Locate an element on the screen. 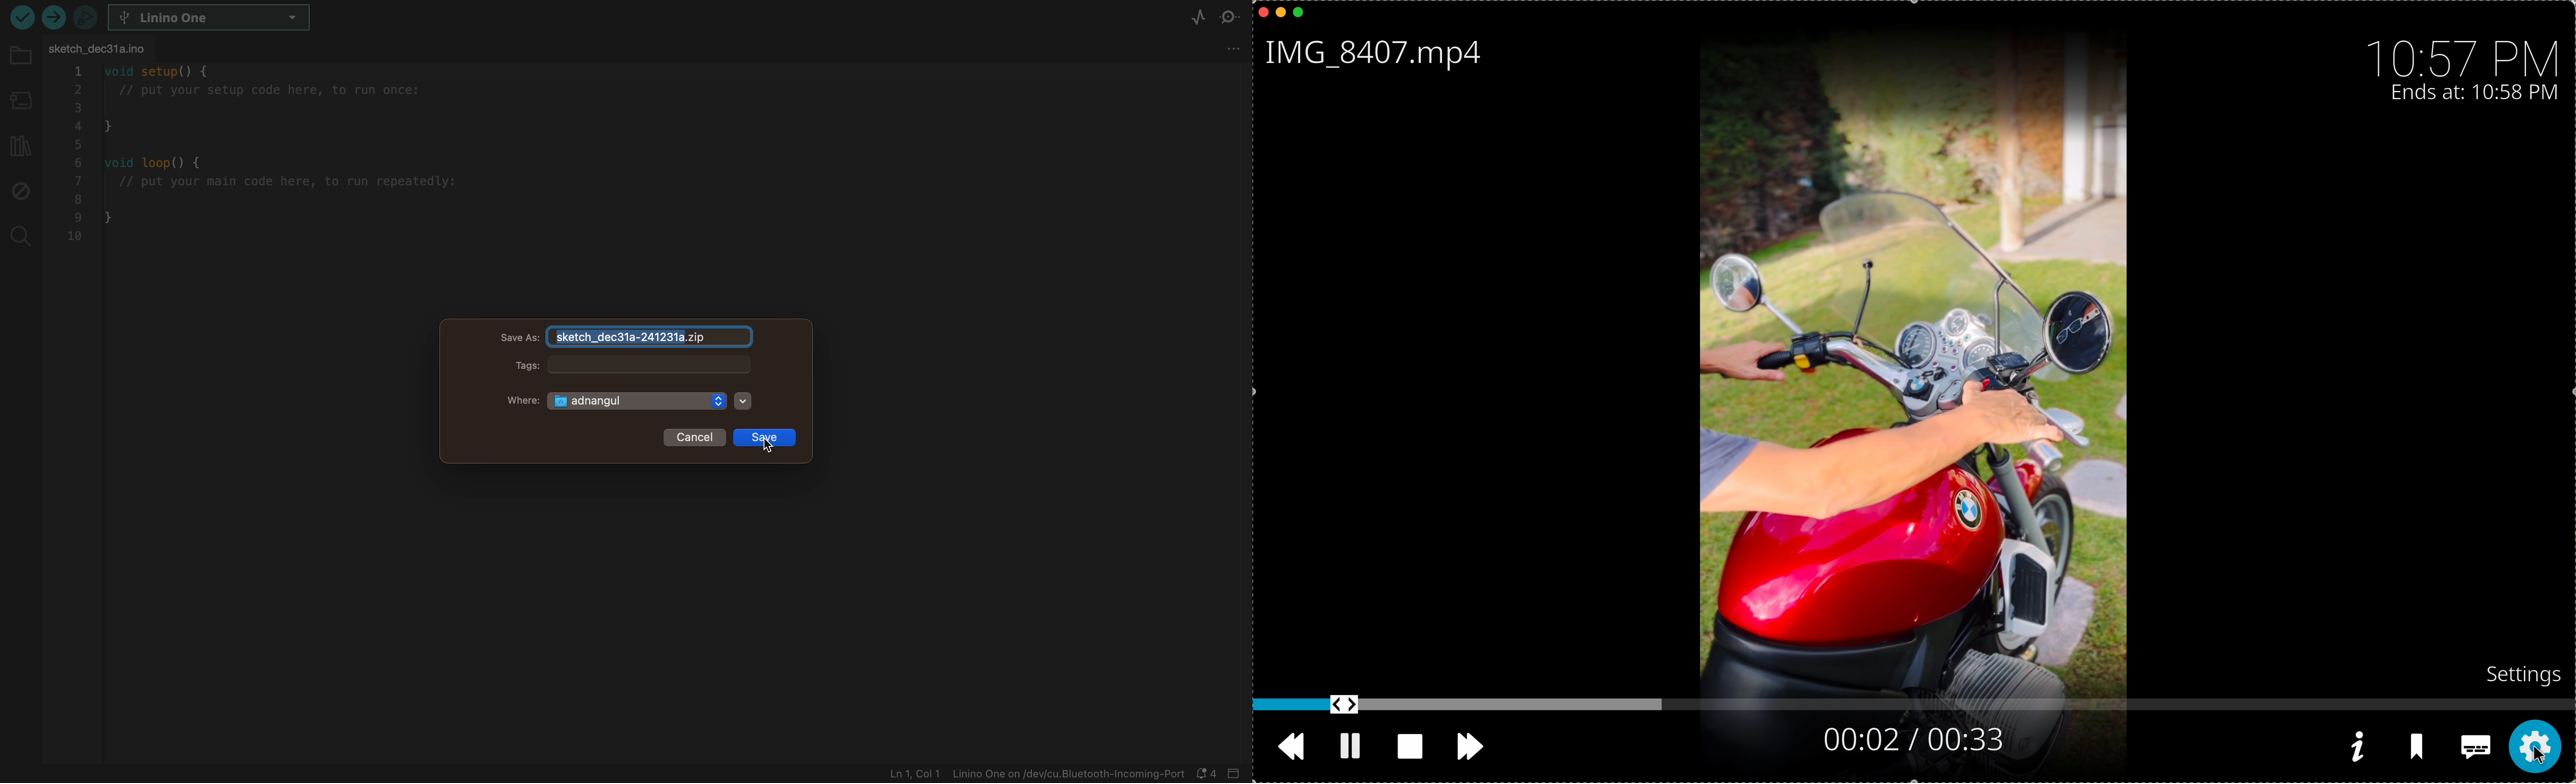 The image size is (2576, 784). arrow is located at coordinates (744, 401).